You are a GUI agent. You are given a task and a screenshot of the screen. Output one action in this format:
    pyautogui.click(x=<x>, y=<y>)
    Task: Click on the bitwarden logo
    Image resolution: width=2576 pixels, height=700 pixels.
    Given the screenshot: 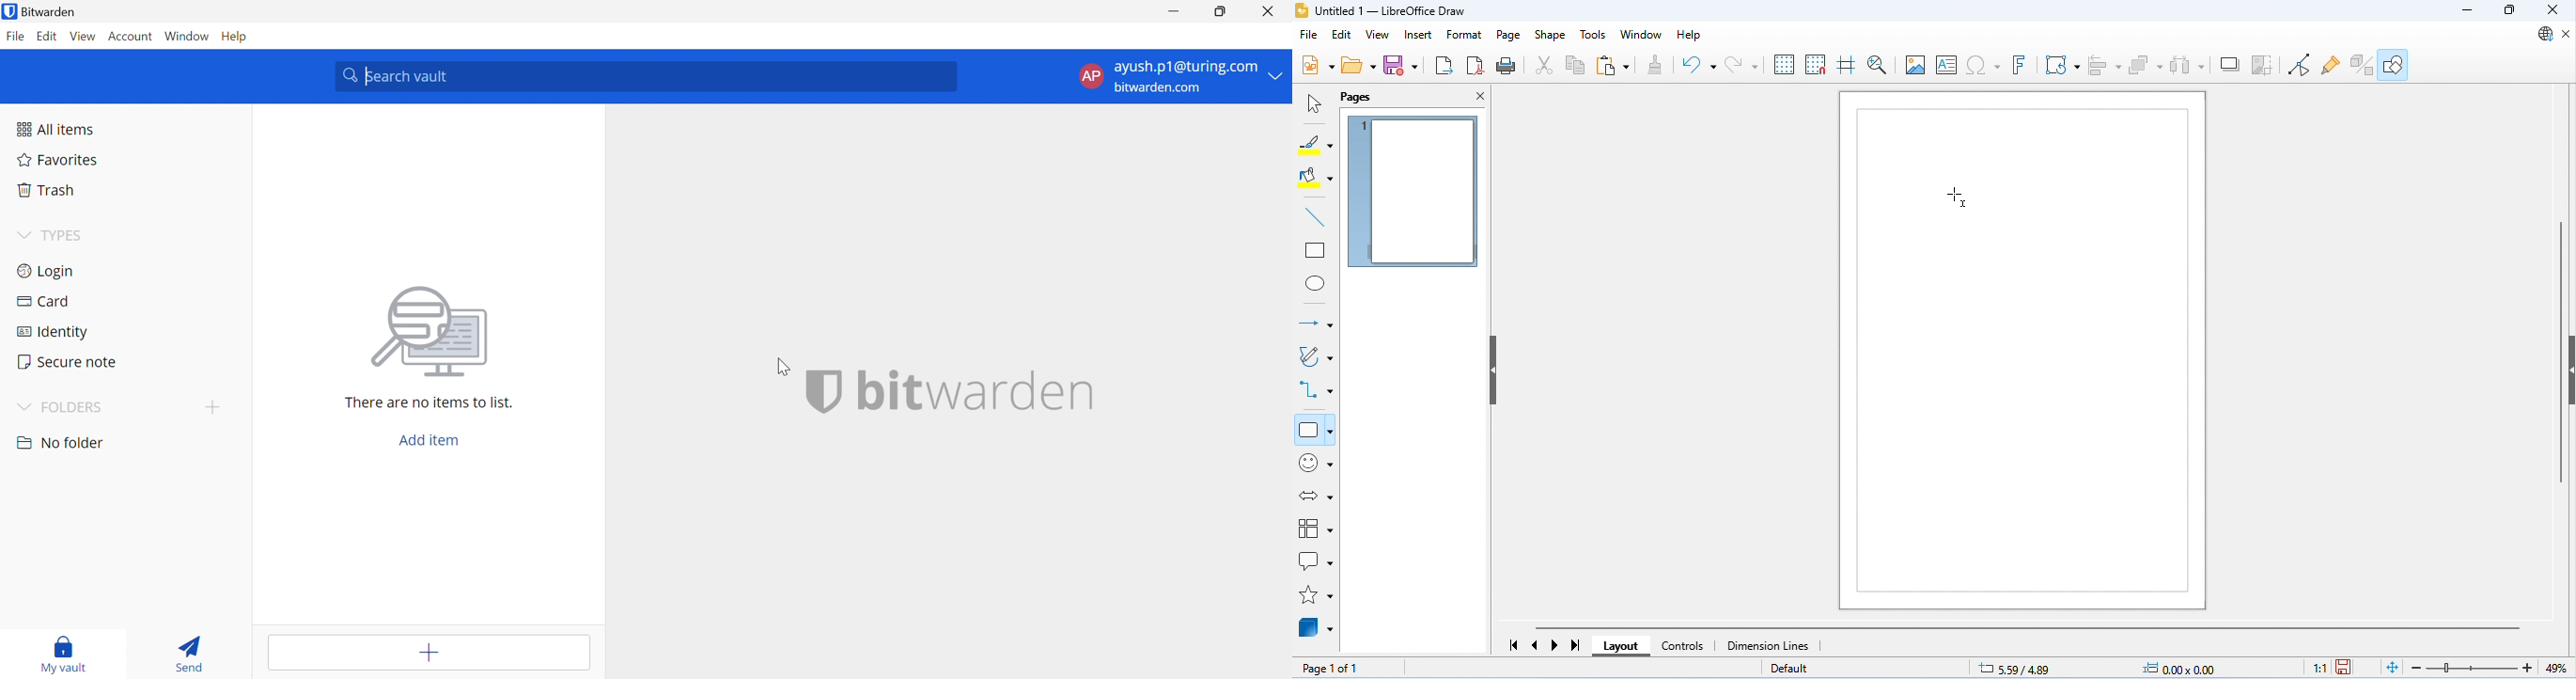 What is the action you would take?
    pyautogui.click(x=823, y=391)
    